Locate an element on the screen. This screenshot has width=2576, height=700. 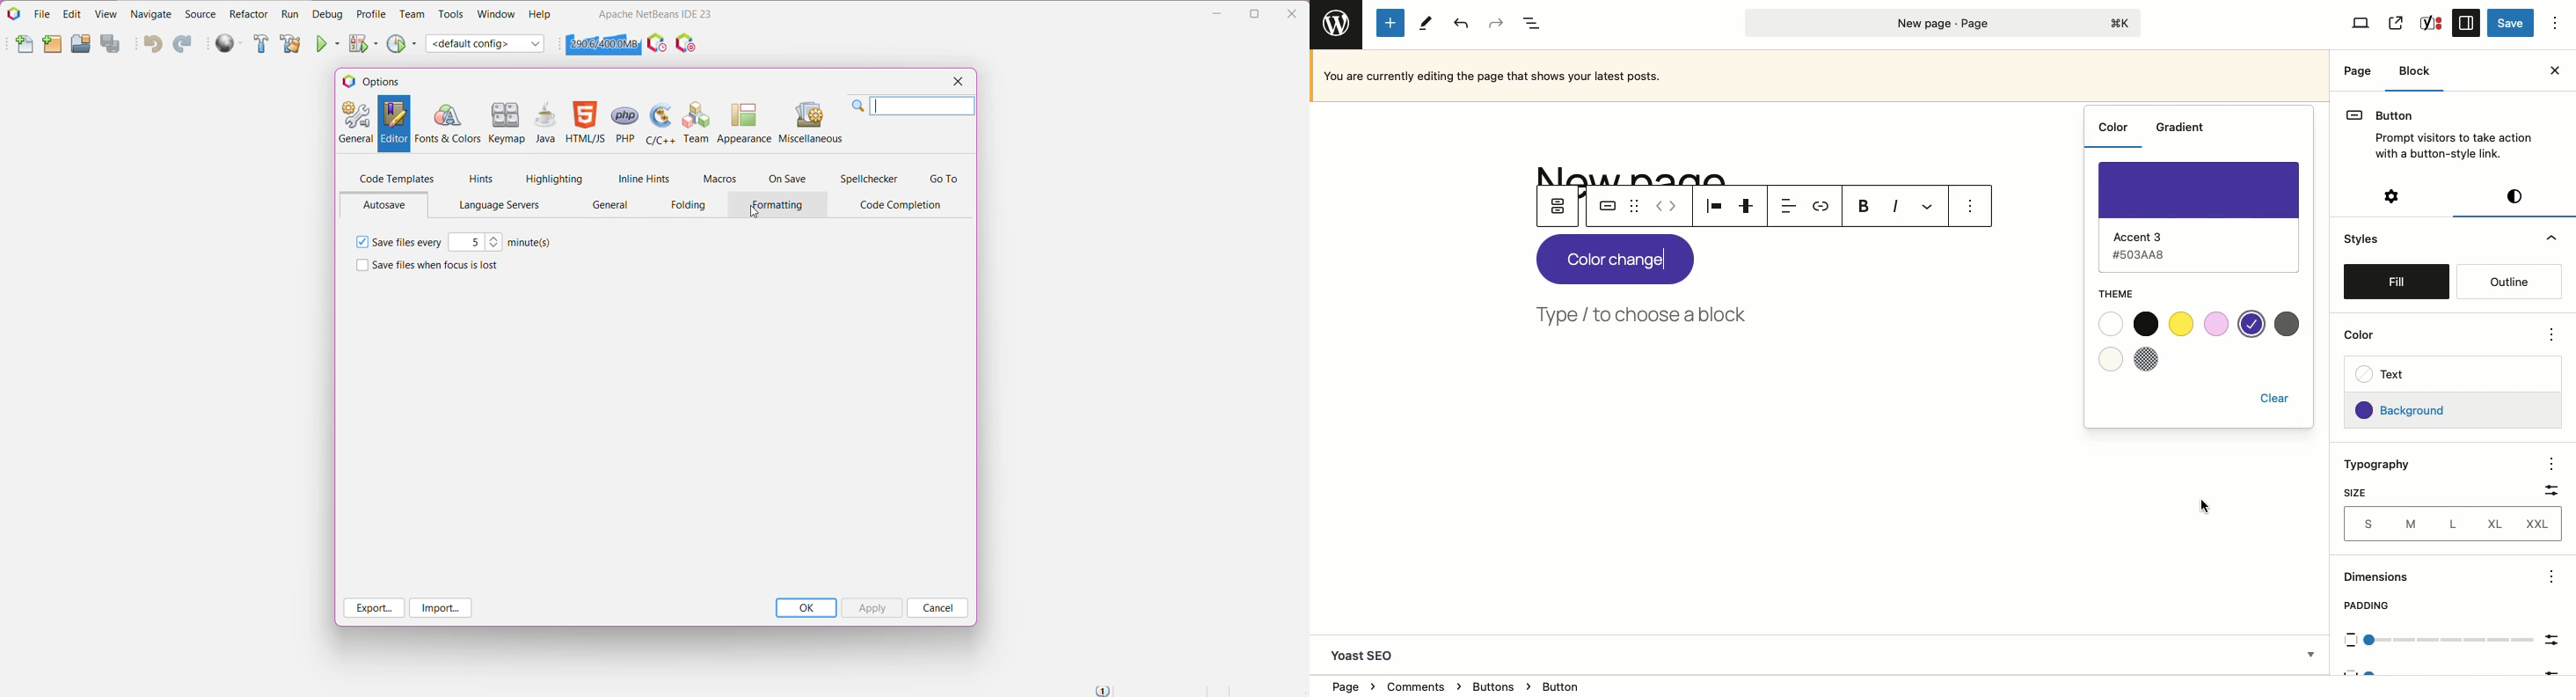
Accent 3 is located at coordinates (2142, 246).